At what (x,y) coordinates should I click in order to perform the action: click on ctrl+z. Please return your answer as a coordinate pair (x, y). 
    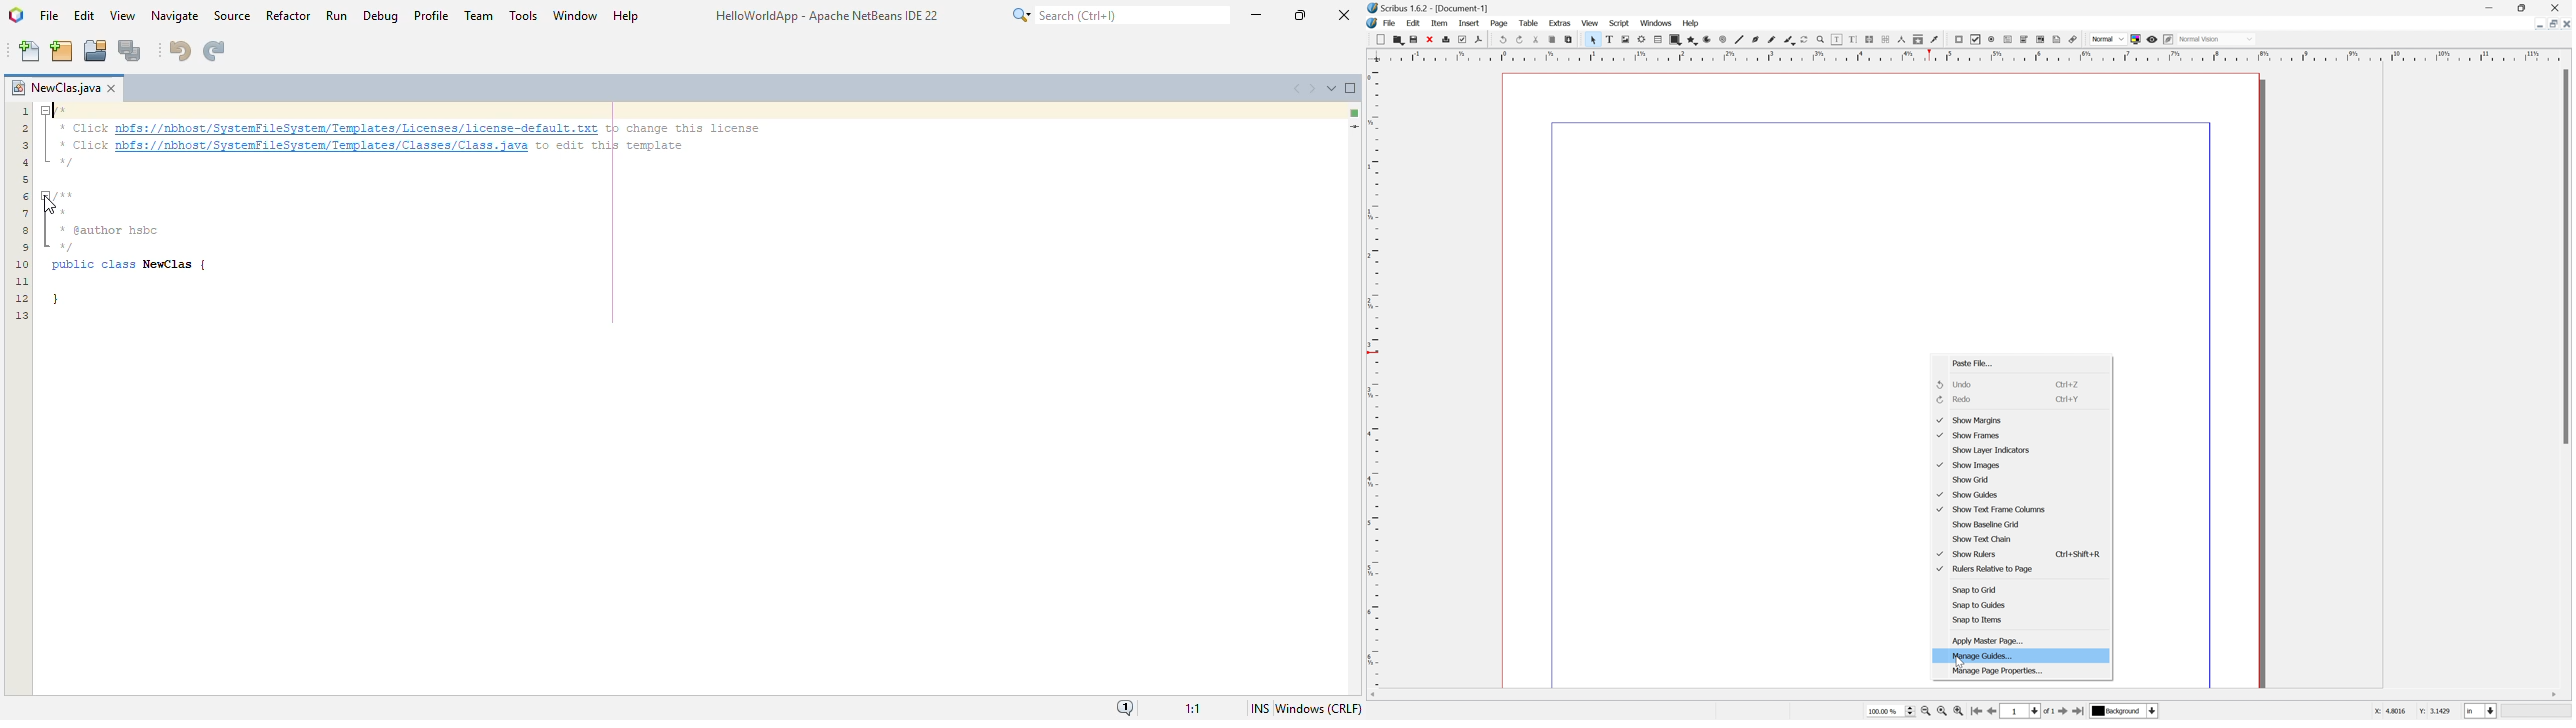
    Looking at the image, I should click on (2069, 384).